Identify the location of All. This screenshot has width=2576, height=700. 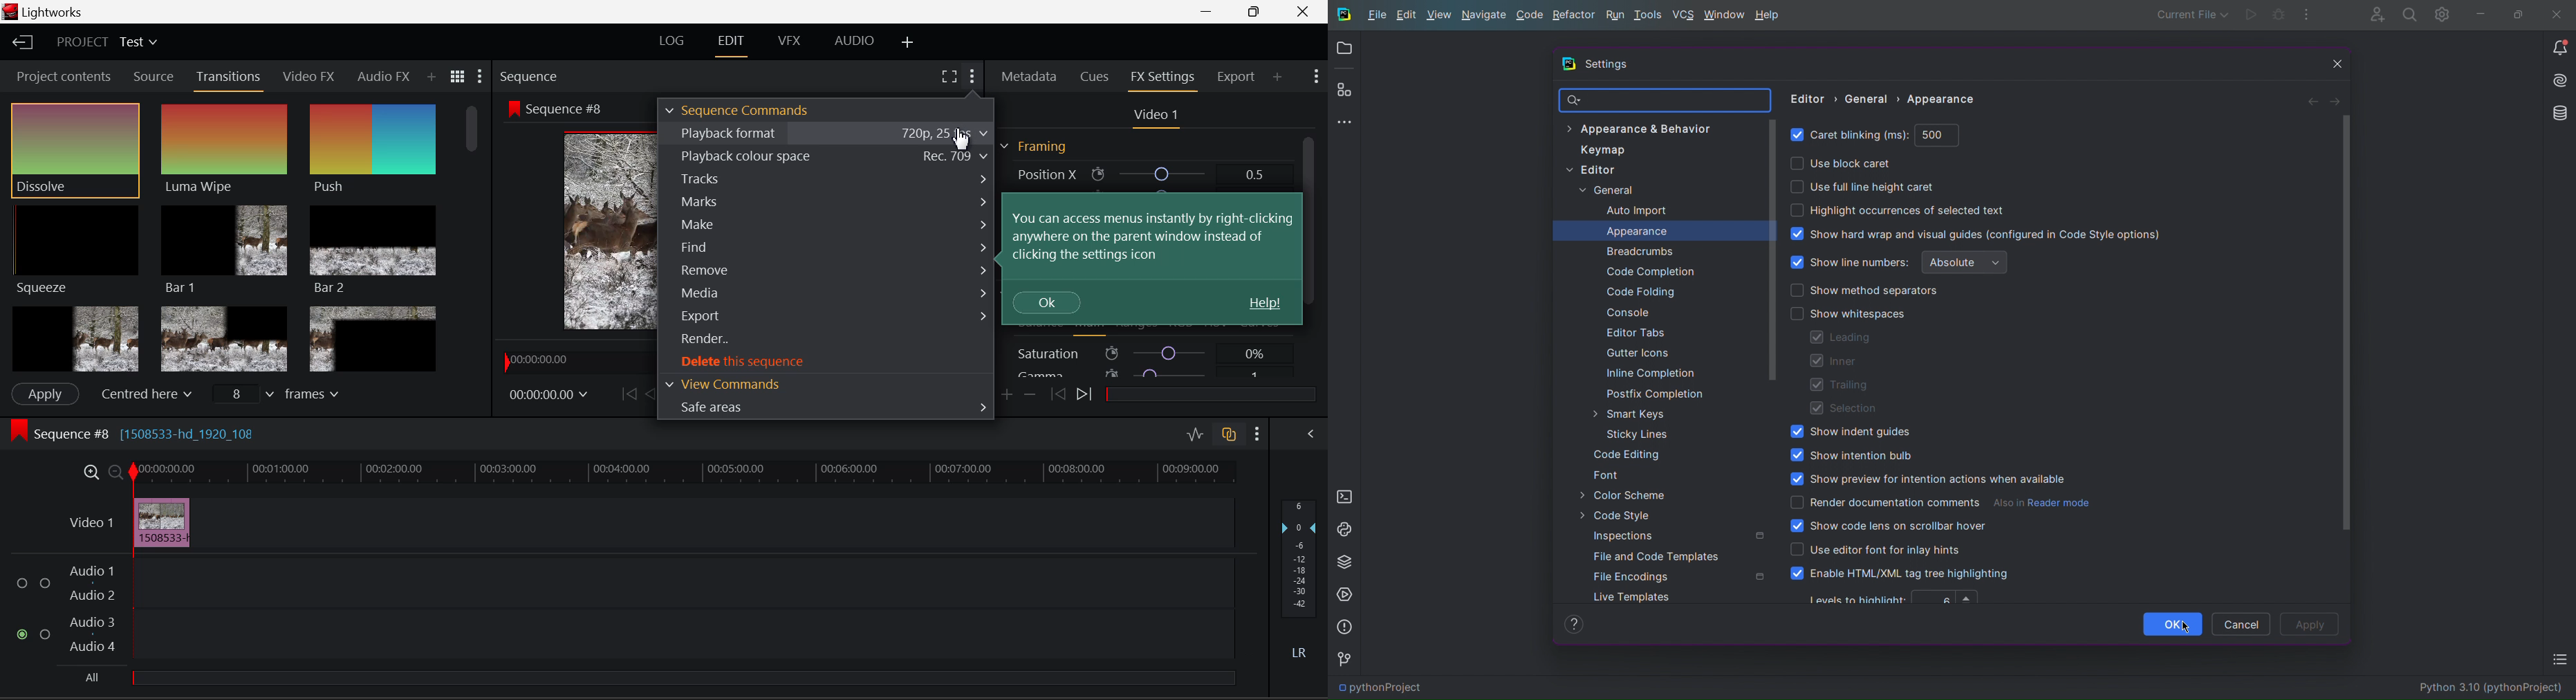
(95, 674).